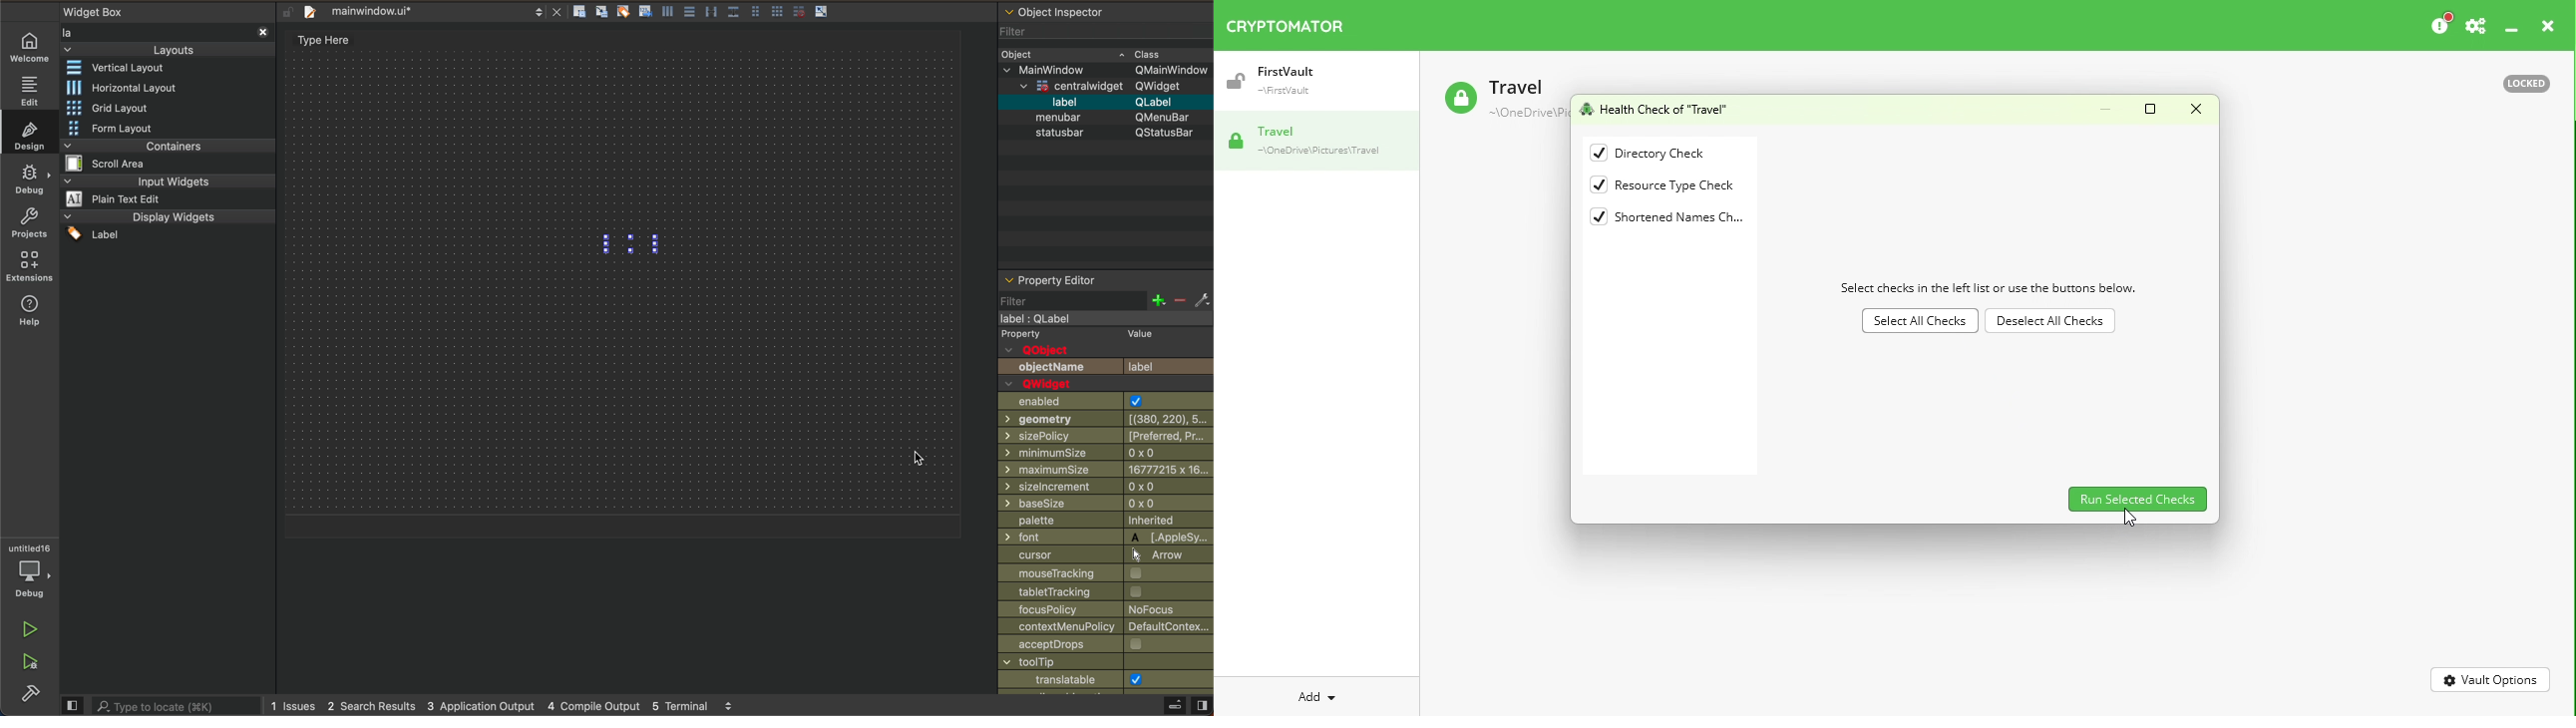 This screenshot has width=2576, height=728. Describe the element at coordinates (162, 145) in the screenshot. I see `containers` at that location.